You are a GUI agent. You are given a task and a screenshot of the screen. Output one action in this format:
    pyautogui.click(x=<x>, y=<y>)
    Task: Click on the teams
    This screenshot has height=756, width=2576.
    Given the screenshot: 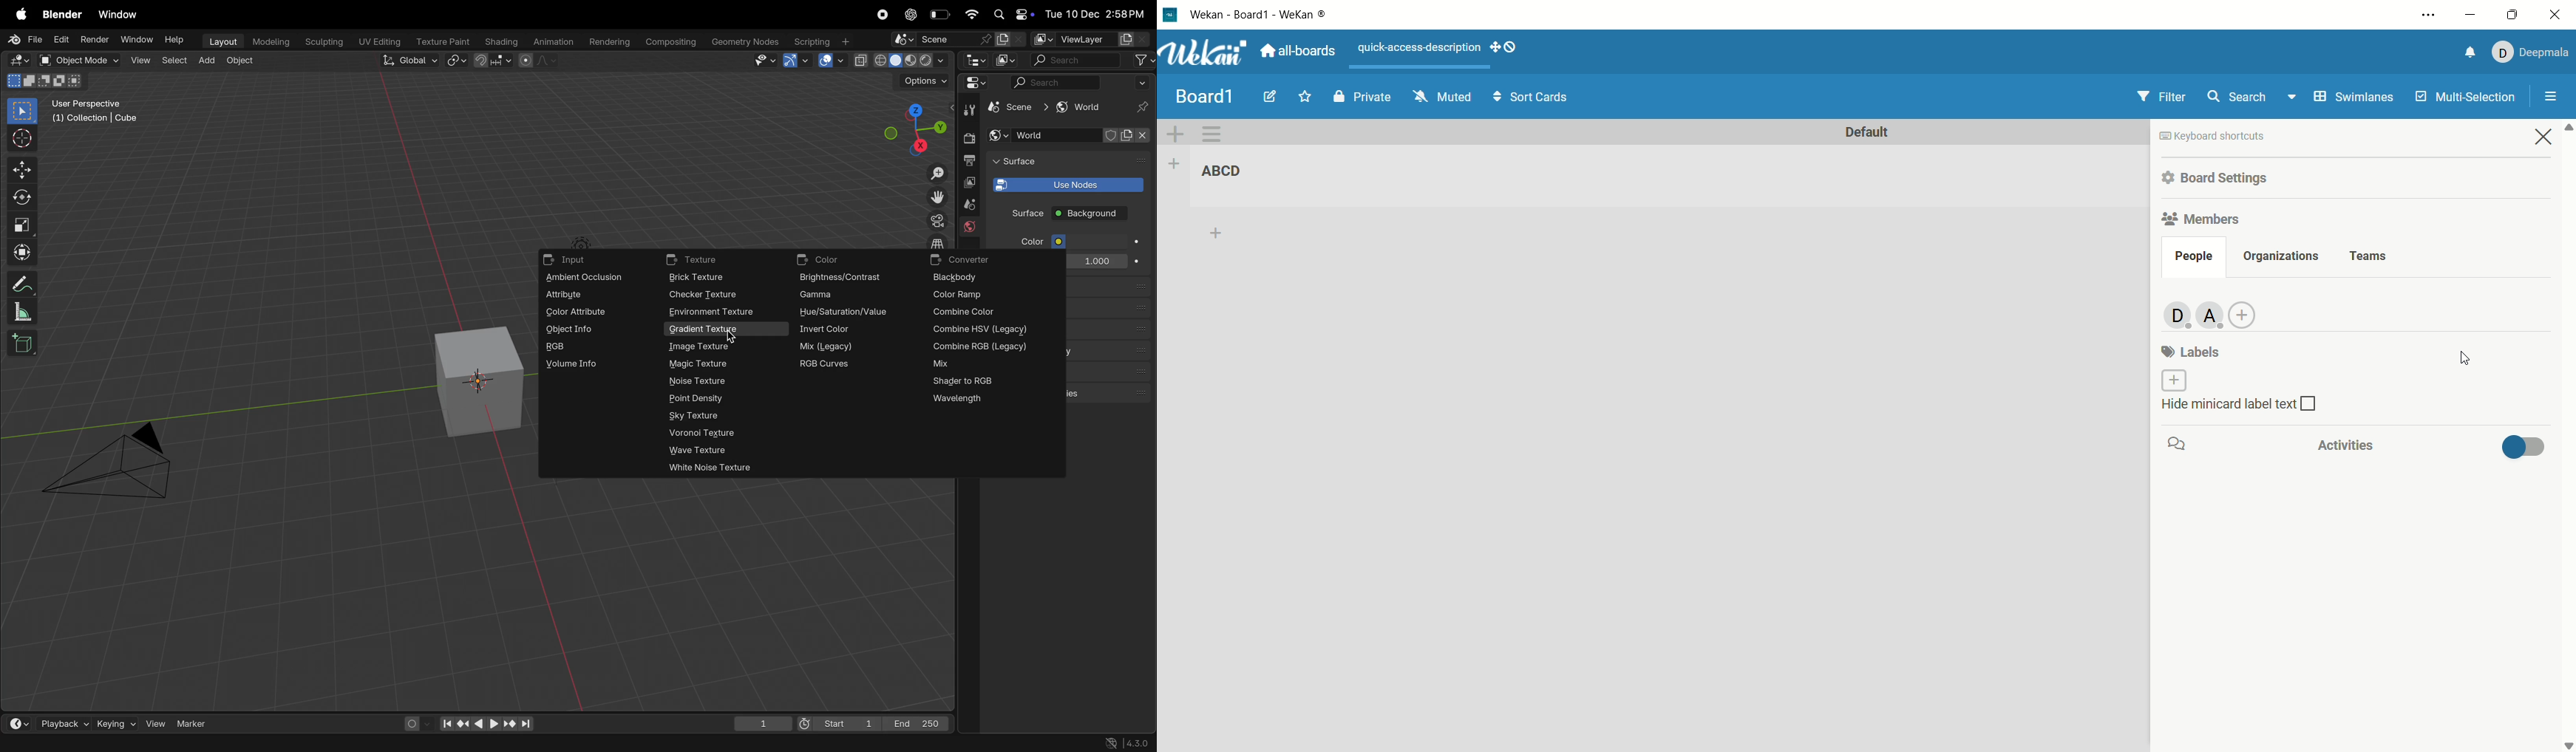 What is the action you would take?
    pyautogui.click(x=2370, y=257)
    